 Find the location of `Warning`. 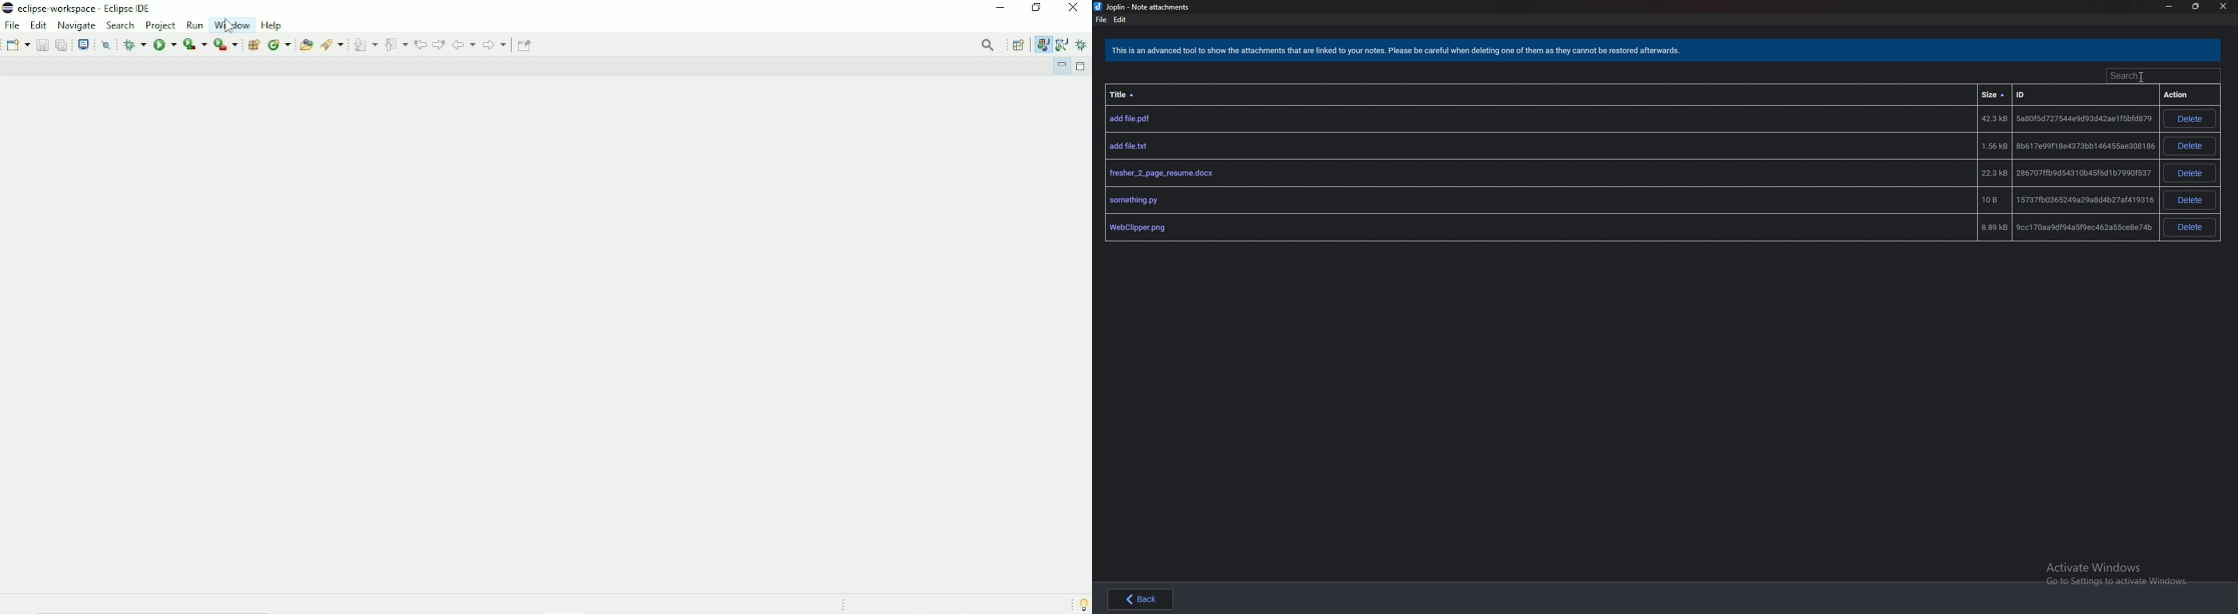

Warning is located at coordinates (1400, 52).